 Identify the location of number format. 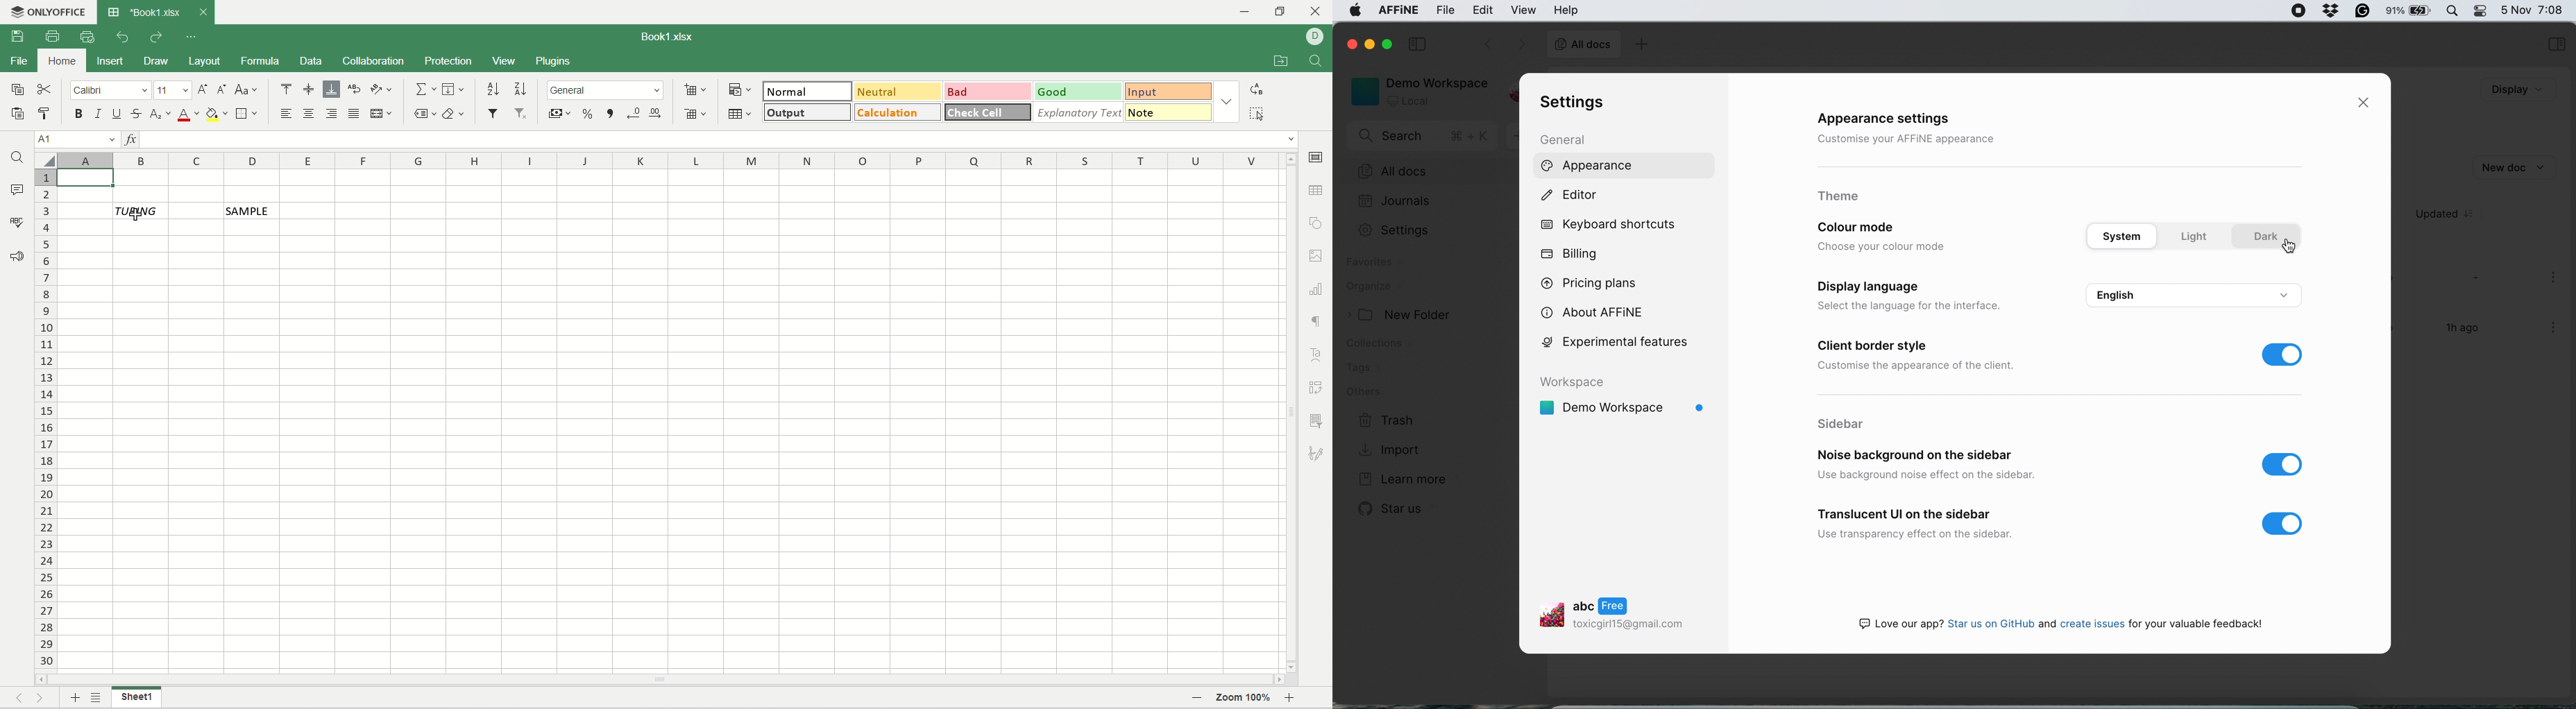
(605, 89).